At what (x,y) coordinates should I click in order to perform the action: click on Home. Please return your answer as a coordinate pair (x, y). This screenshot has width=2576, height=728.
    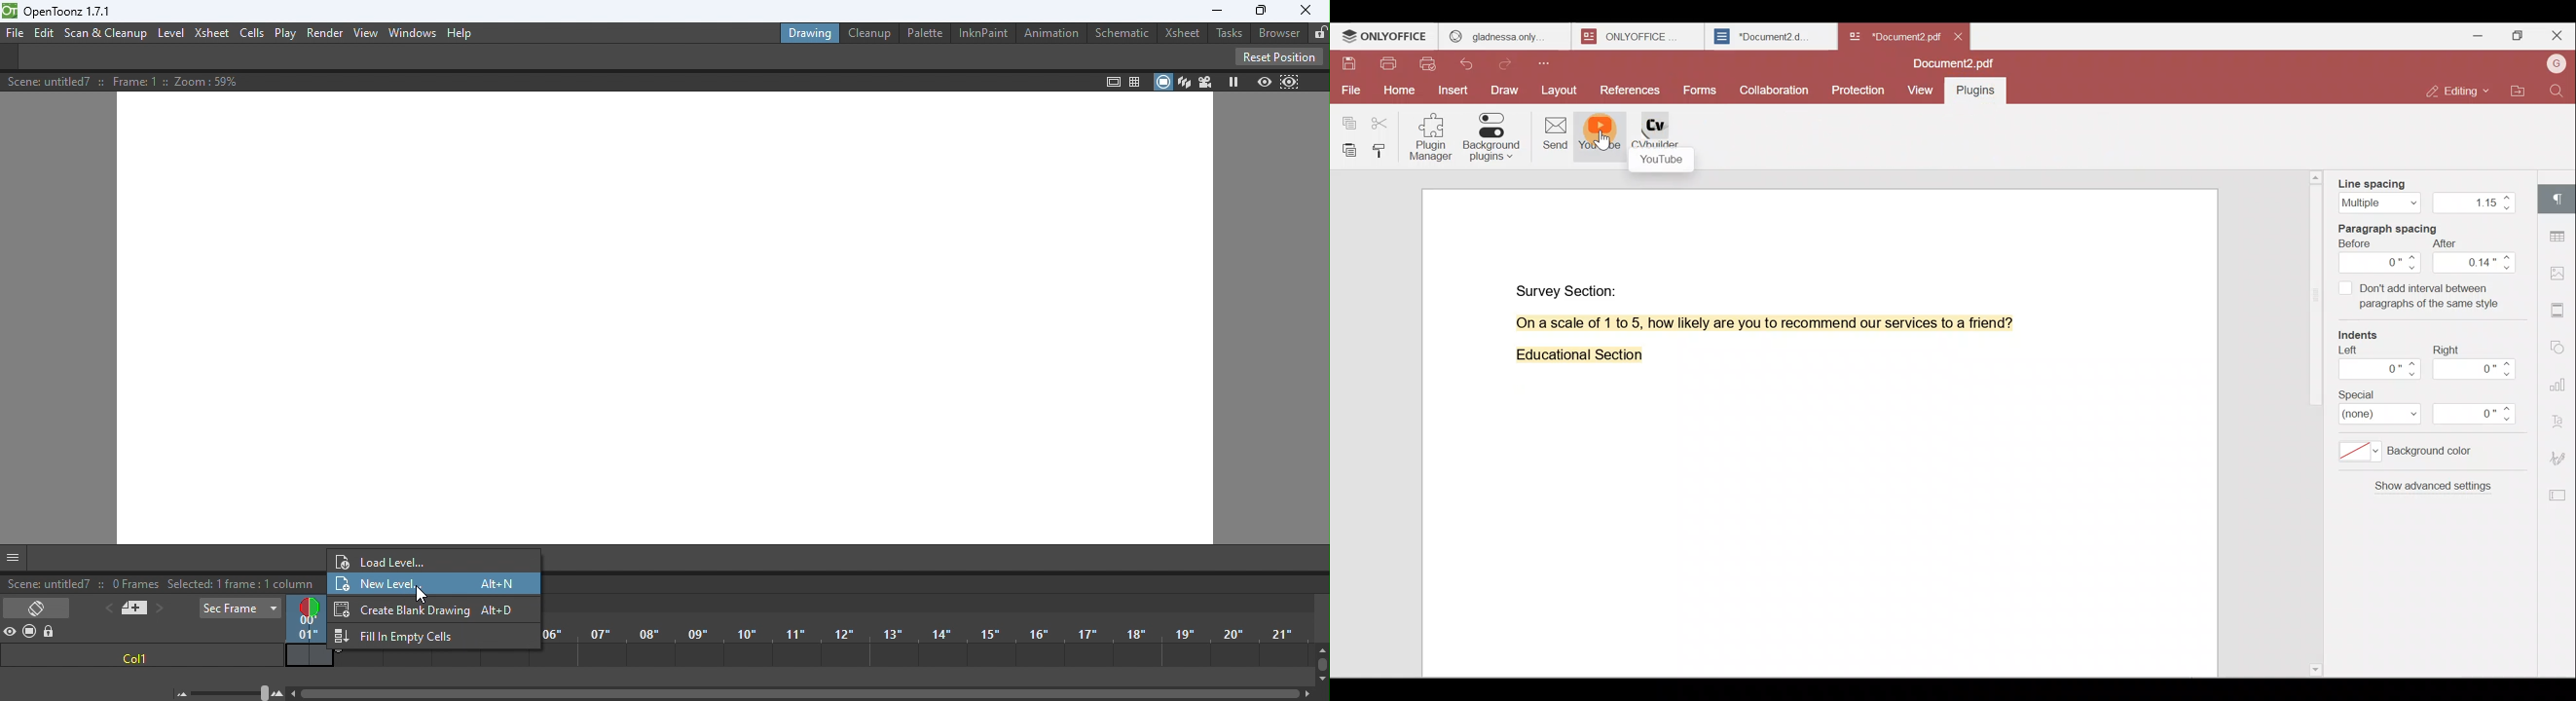
    Looking at the image, I should click on (1397, 93).